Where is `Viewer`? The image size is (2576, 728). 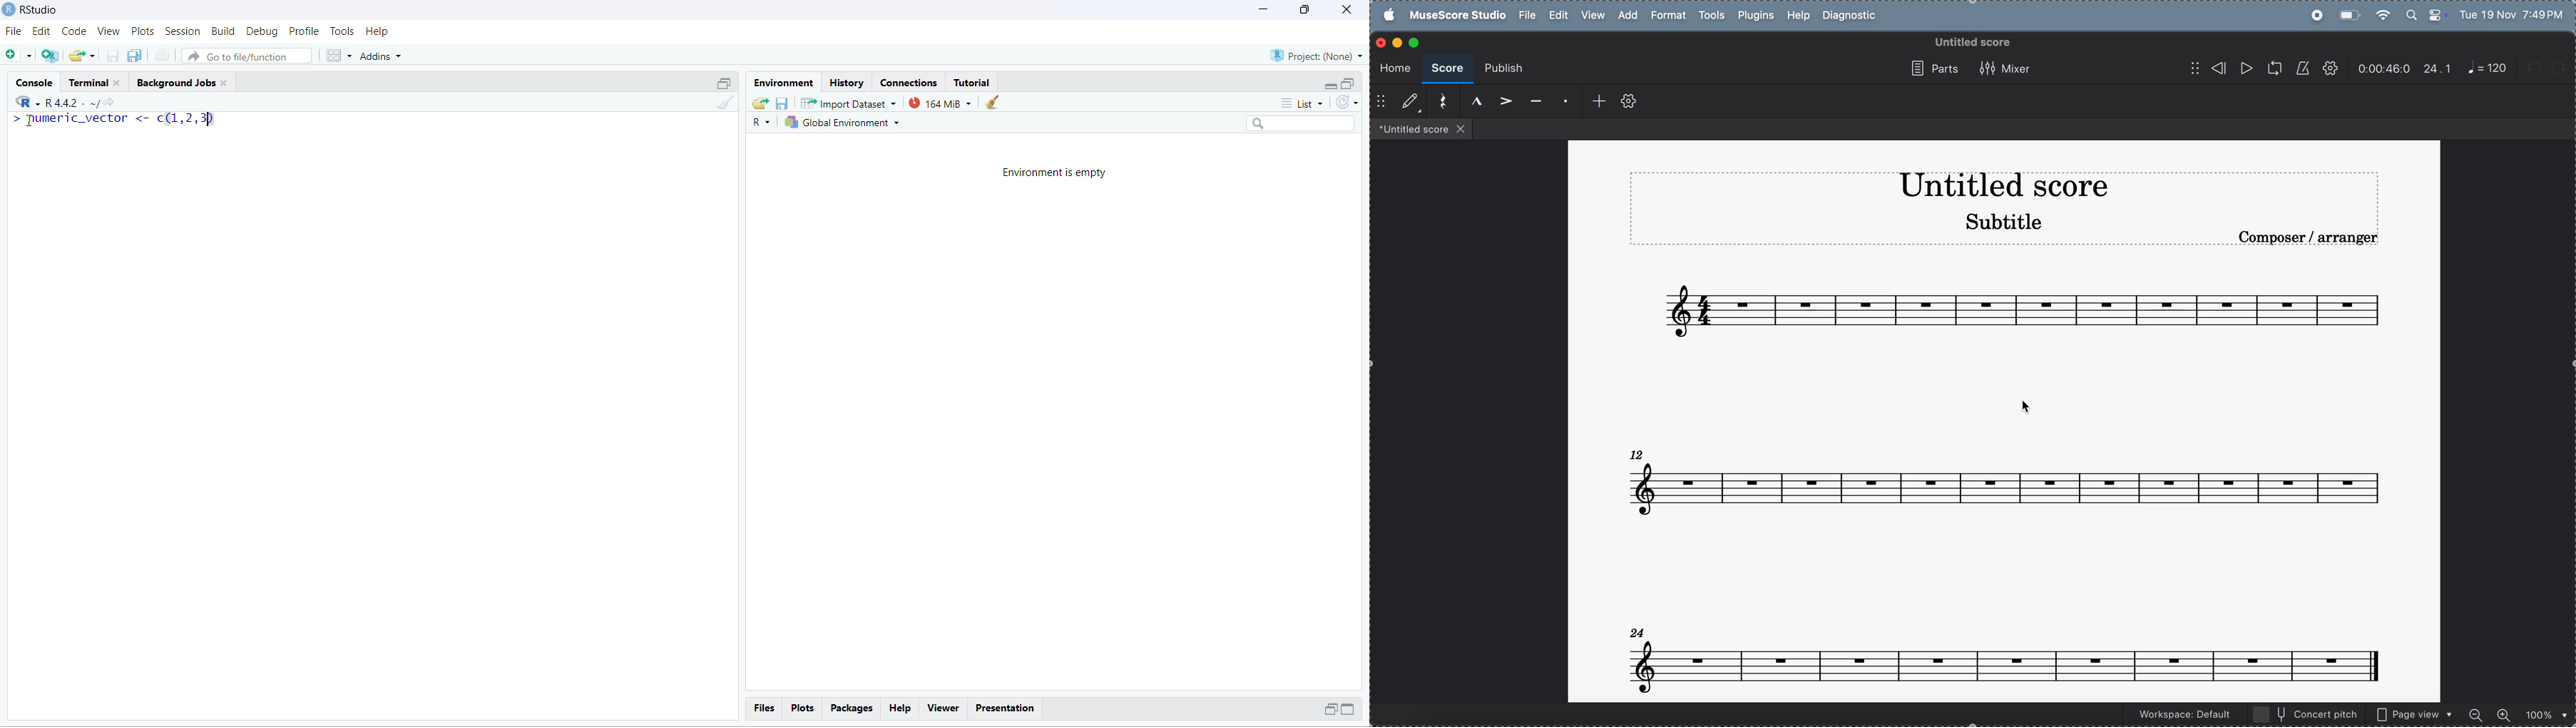
Viewer is located at coordinates (944, 708).